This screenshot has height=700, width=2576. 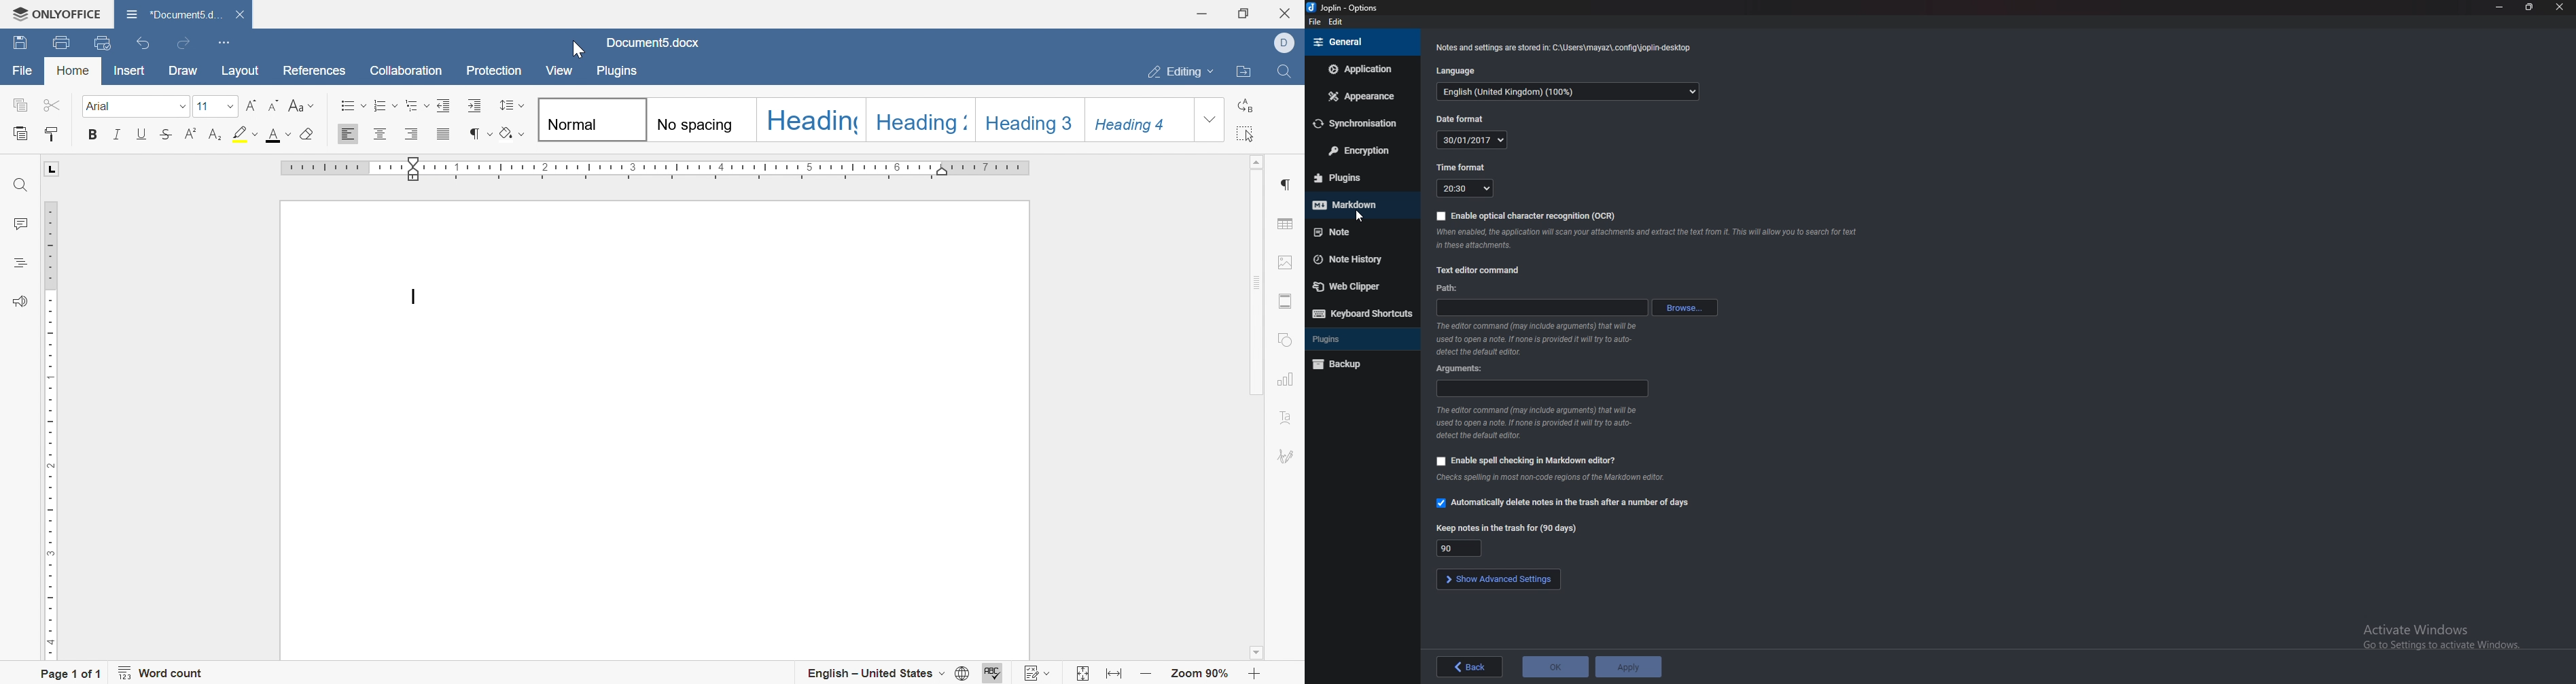 What do you see at coordinates (117, 135) in the screenshot?
I see `italic` at bounding box center [117, 135].